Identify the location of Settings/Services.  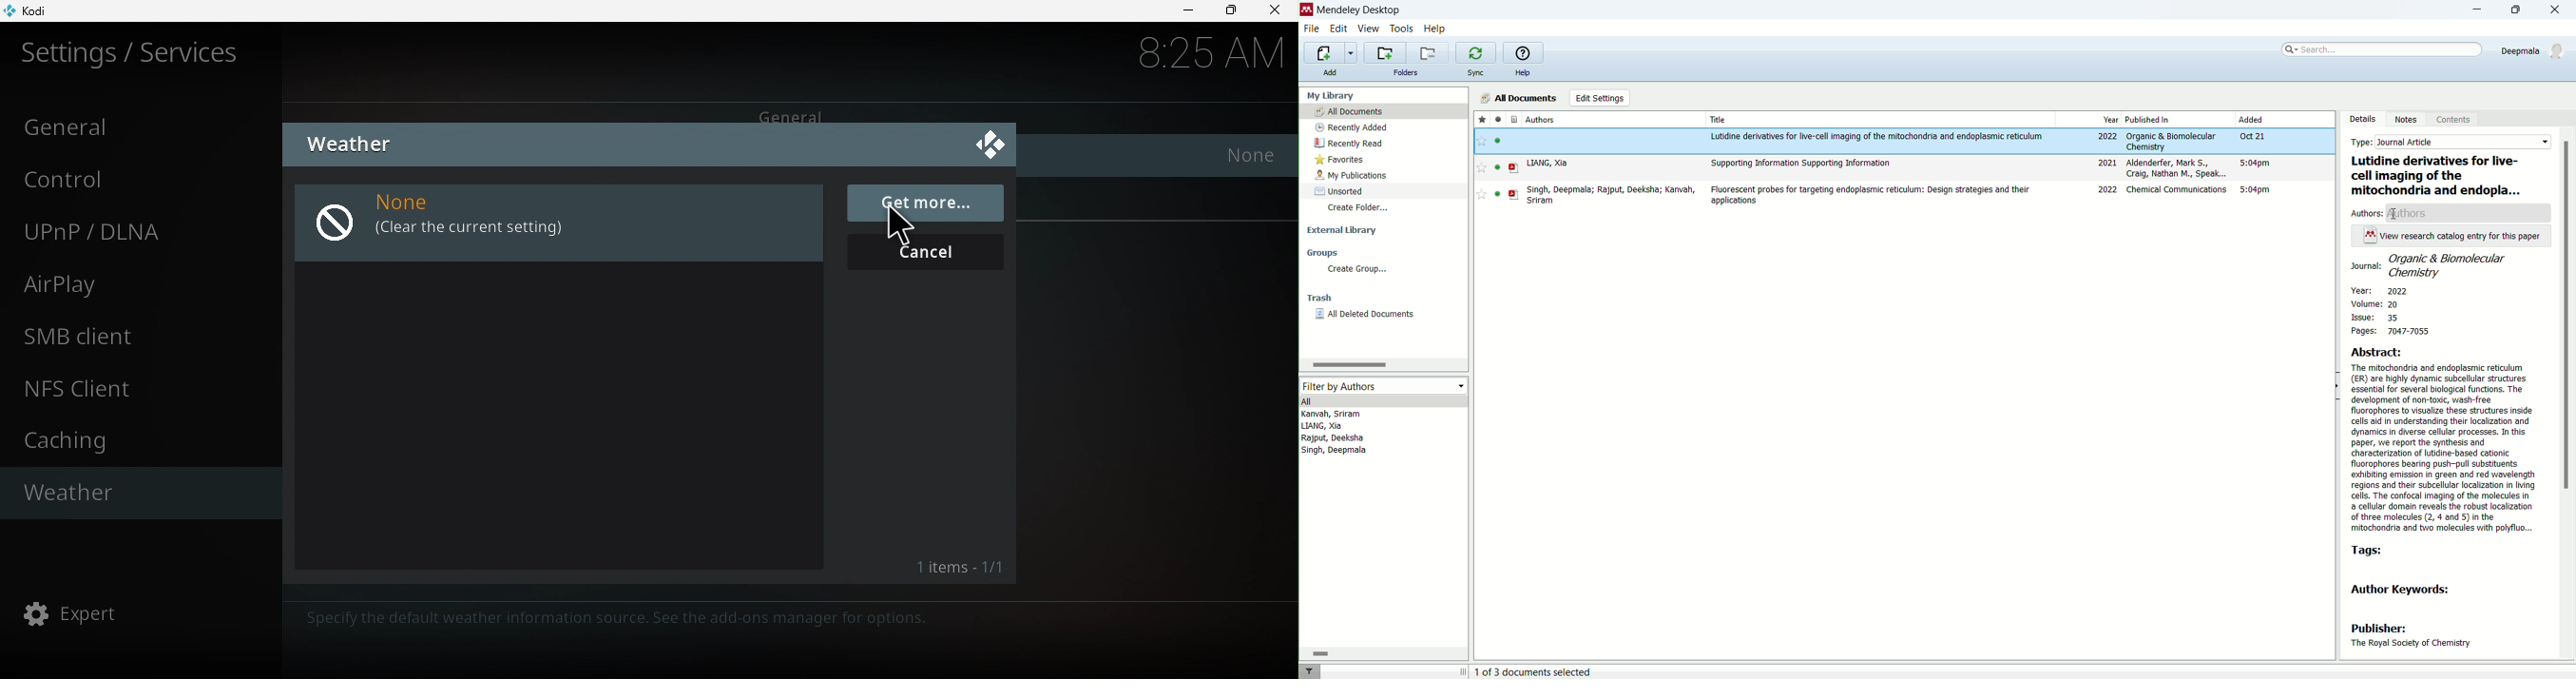
(133, 60).